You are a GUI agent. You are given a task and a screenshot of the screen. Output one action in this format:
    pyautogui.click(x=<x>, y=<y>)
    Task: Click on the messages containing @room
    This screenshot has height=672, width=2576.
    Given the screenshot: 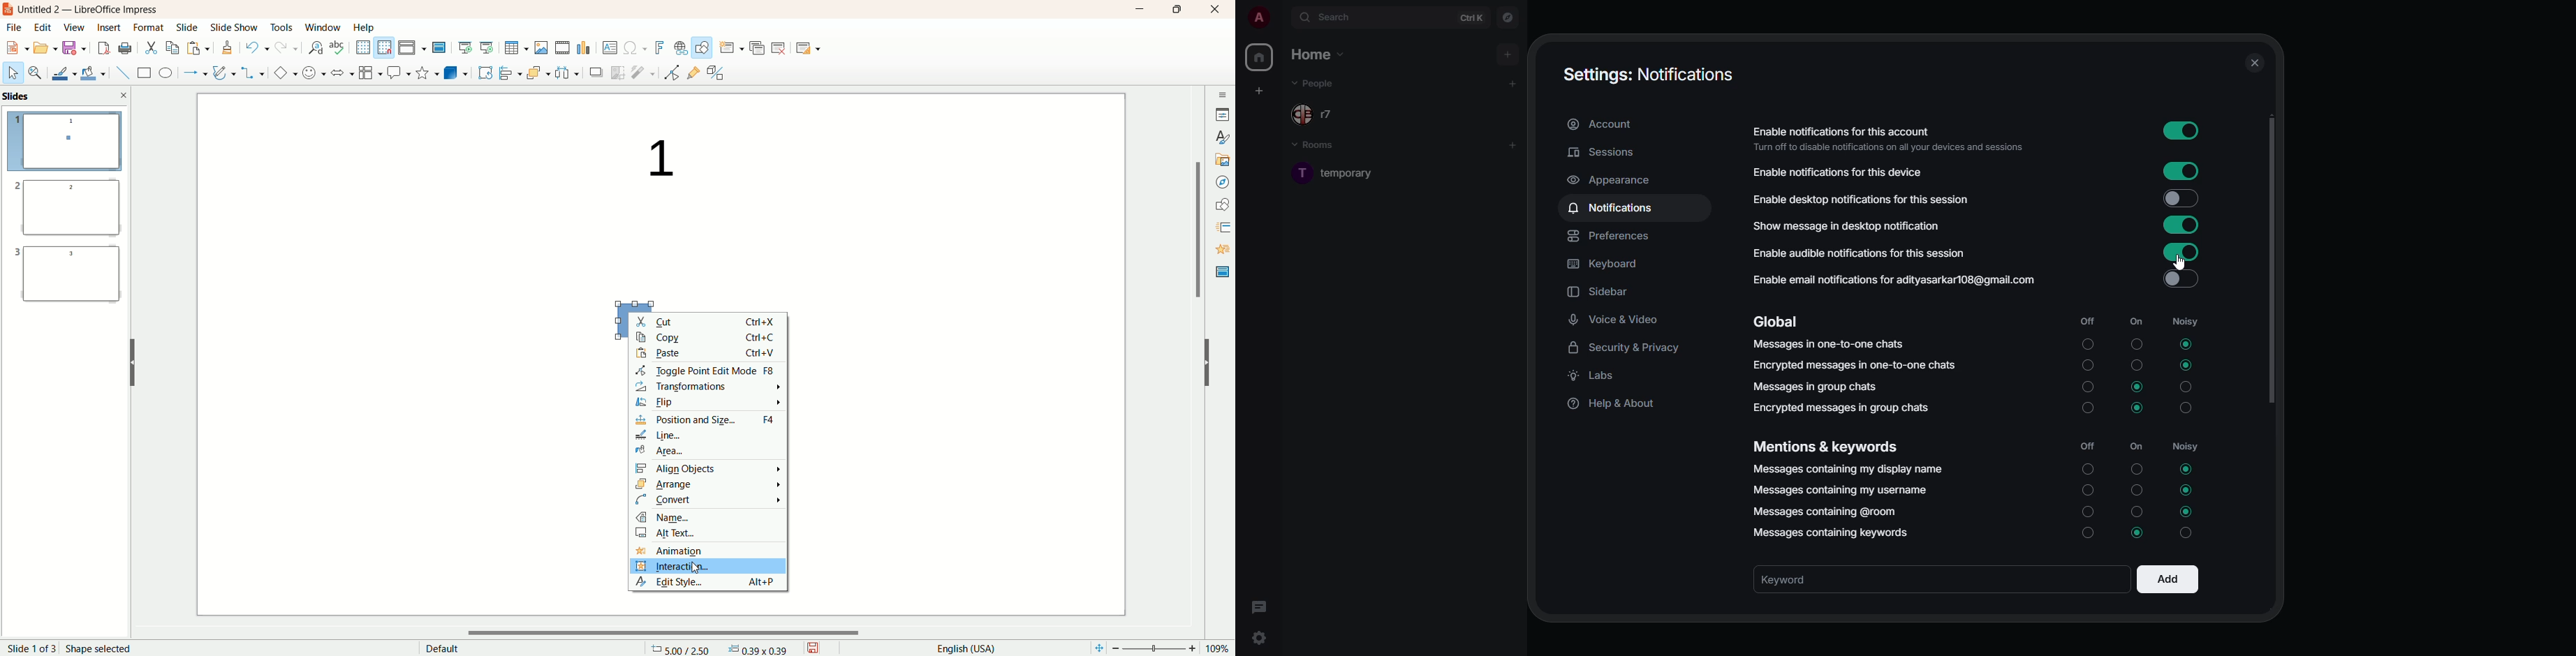 What is the action you would take?
    pyautogui.click(x=1825, y=512)
    